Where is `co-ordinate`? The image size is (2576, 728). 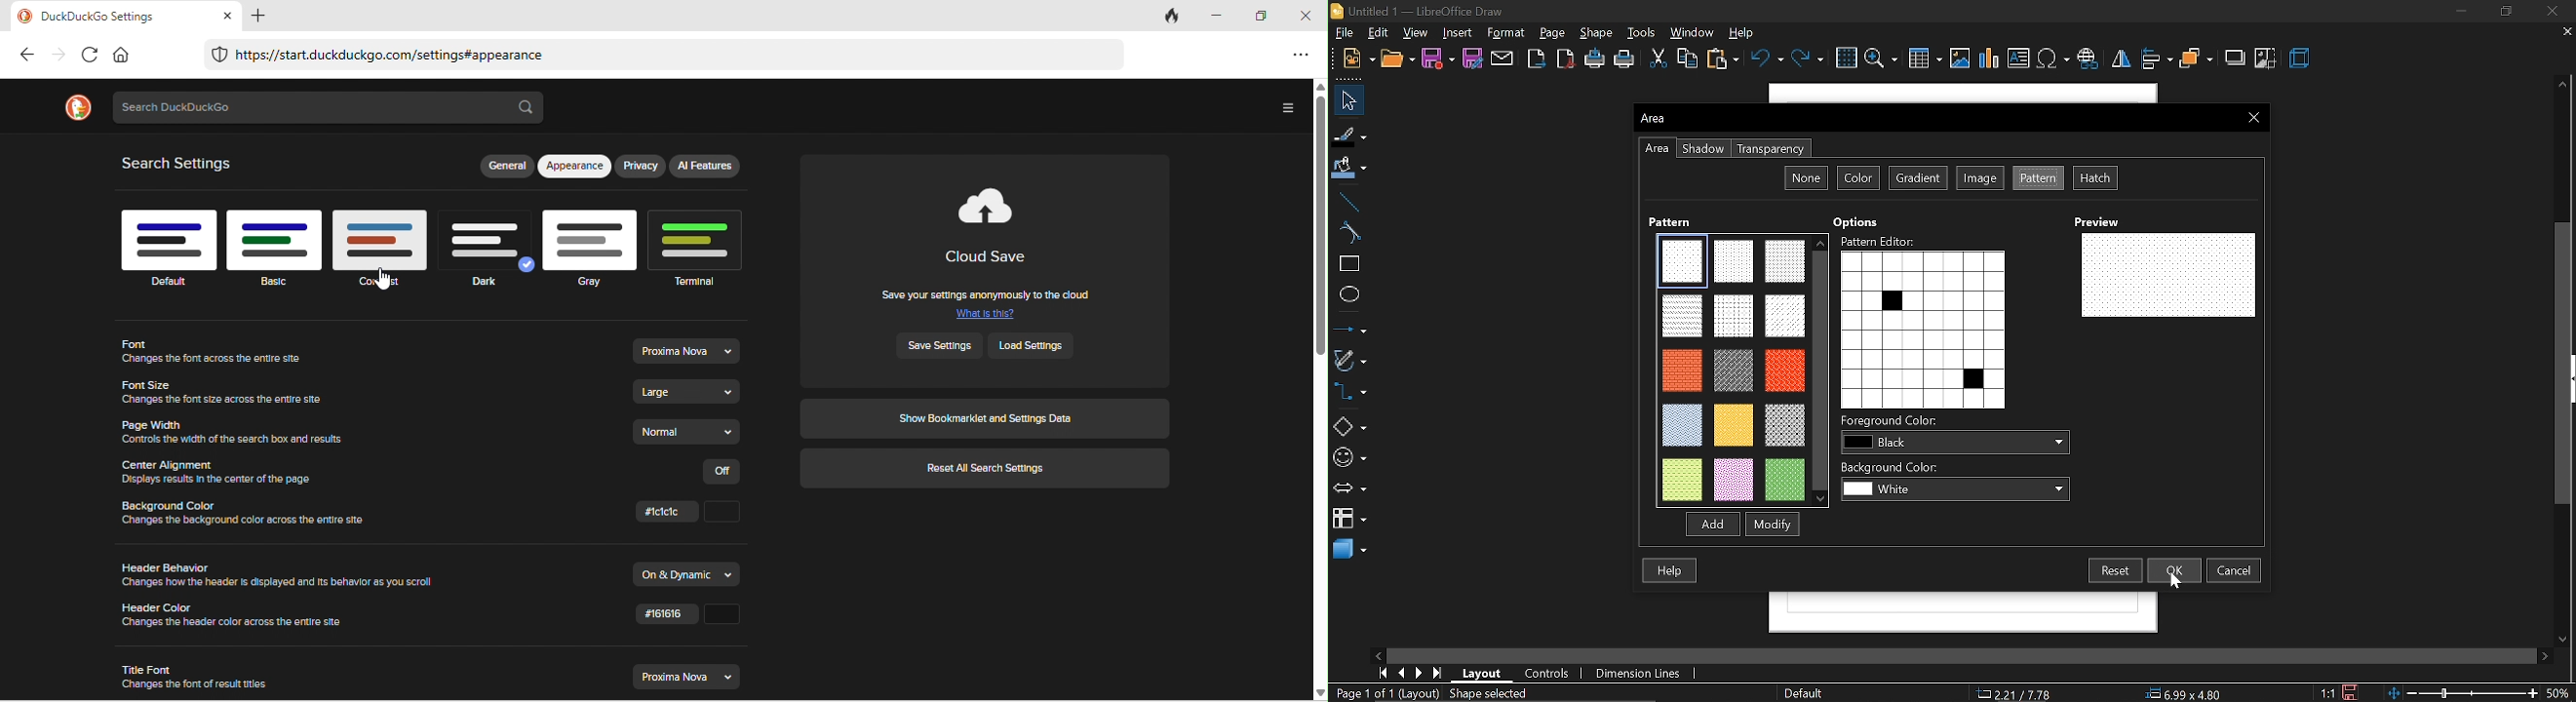
co-ordinate is located at coordinates (2016, 694).